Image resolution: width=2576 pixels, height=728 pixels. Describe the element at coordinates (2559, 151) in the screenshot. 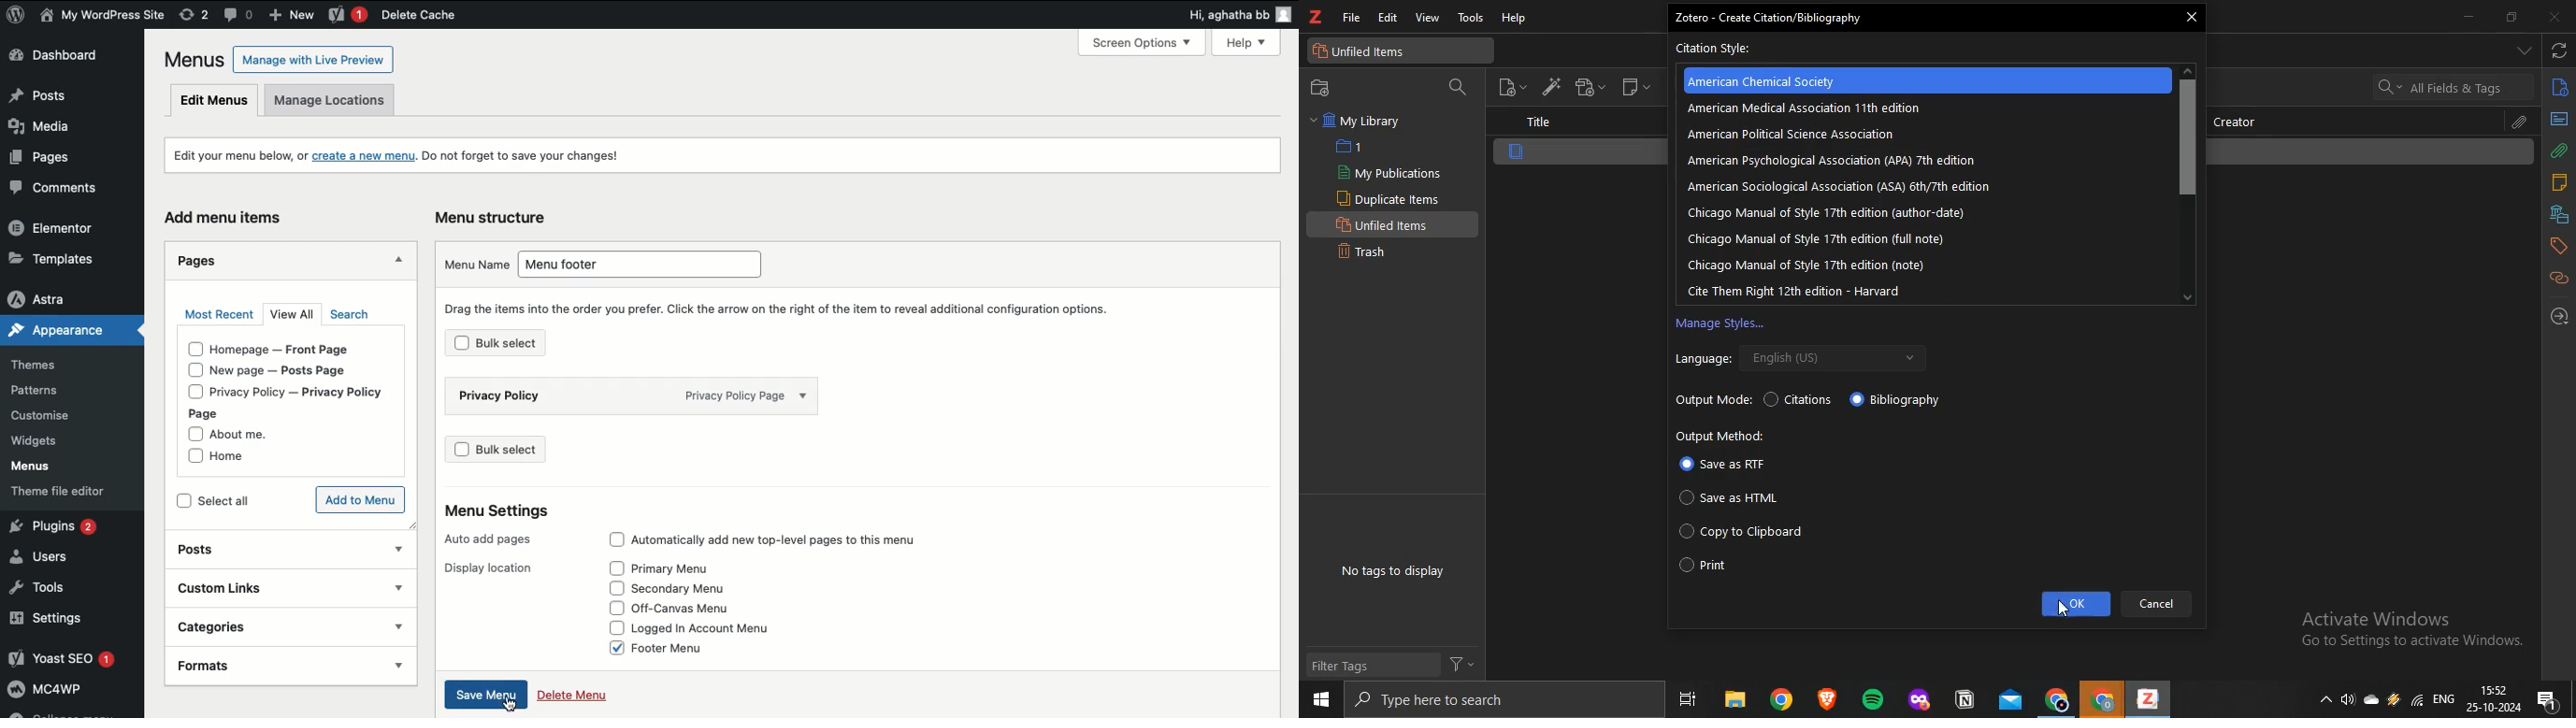

I see `attachments` at that location.